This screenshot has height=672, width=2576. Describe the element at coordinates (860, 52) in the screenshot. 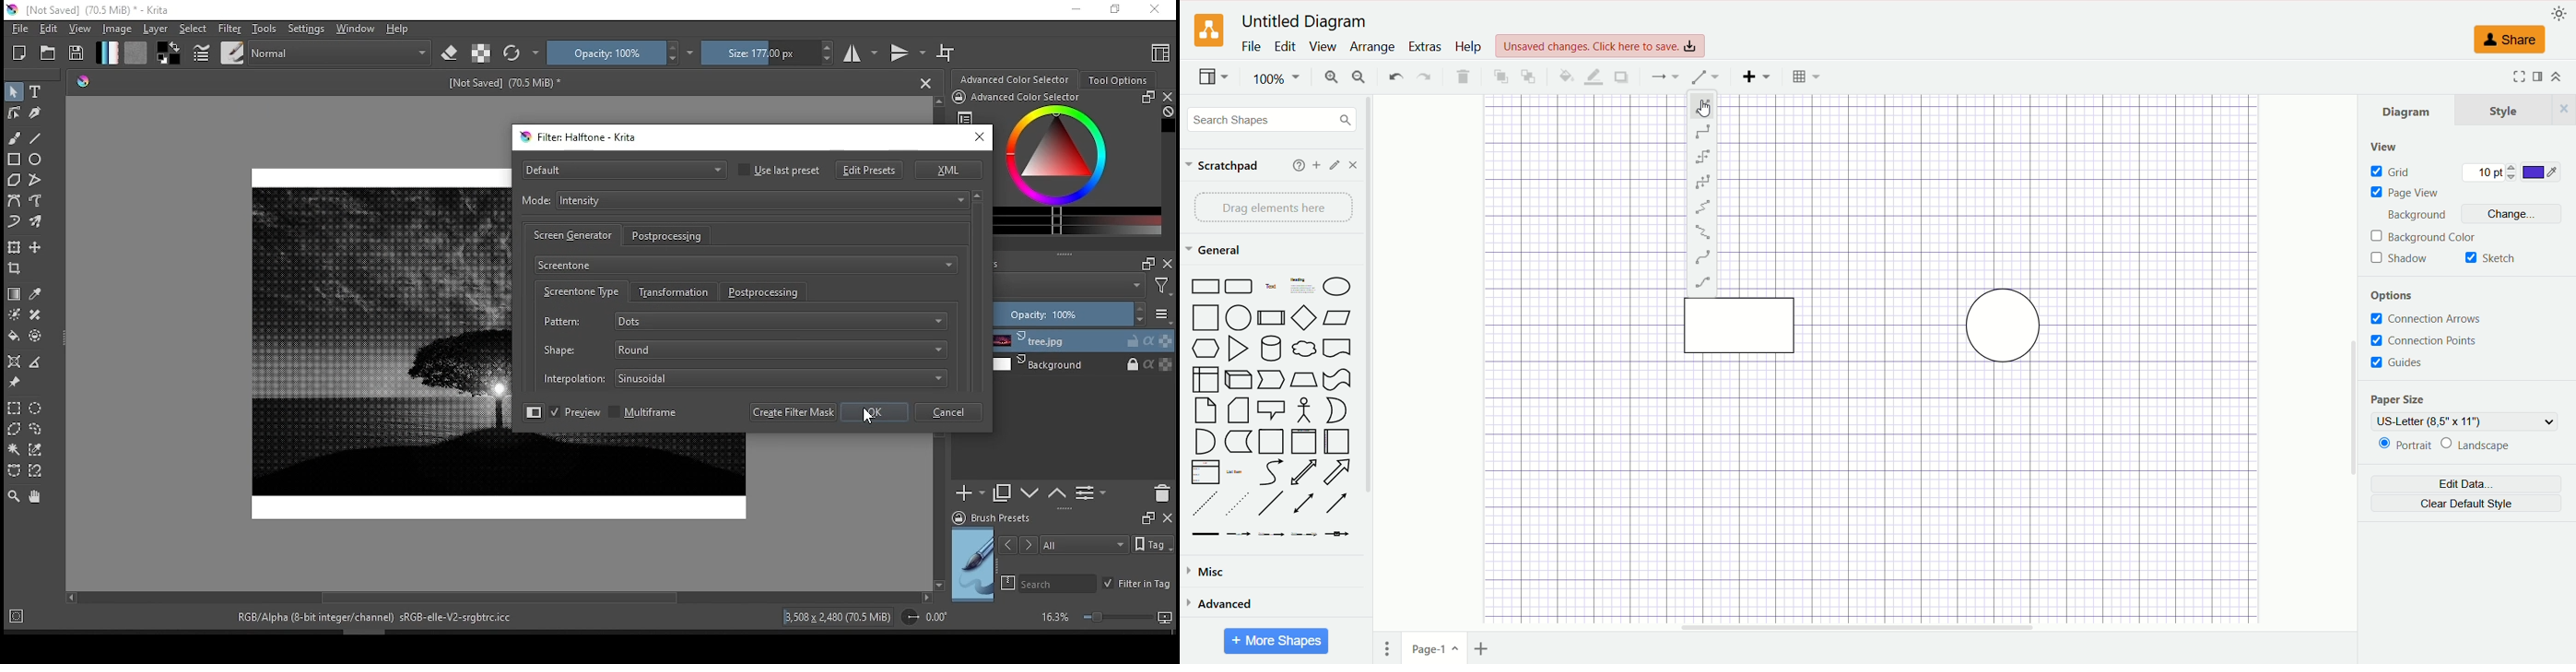

I see `horizontal mirror mode` at that location.